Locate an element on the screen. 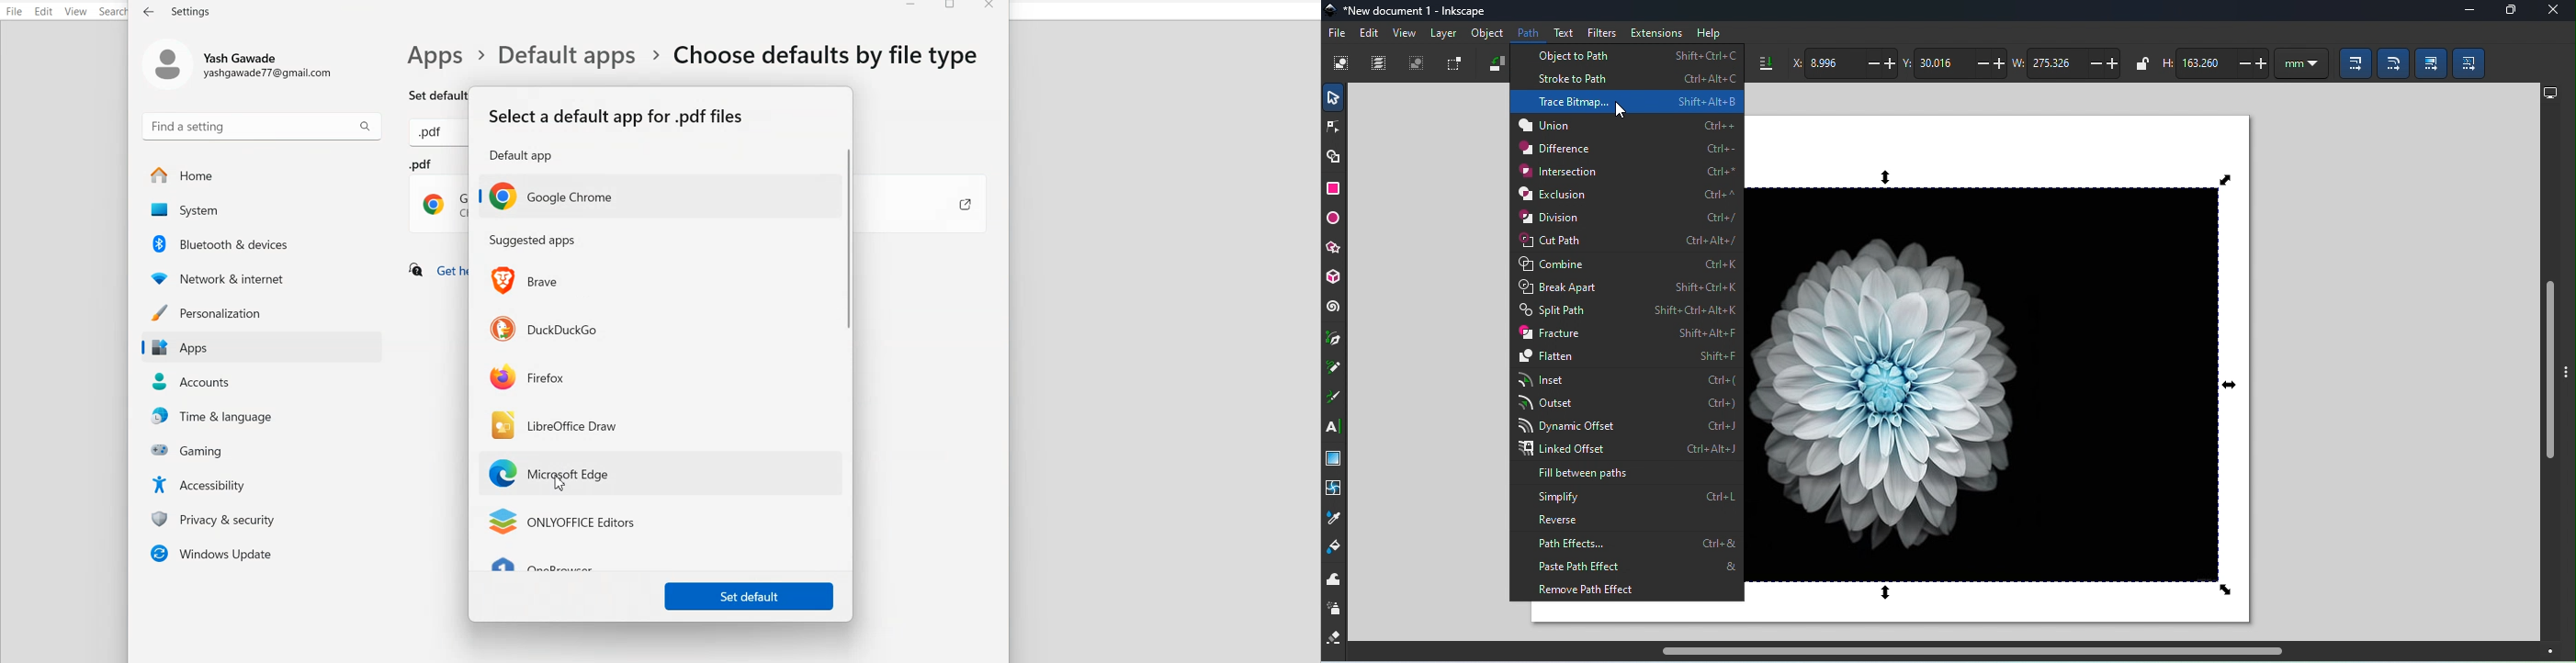 The image size is (2576, 672). Edit is located at coordinates (1370, 33).